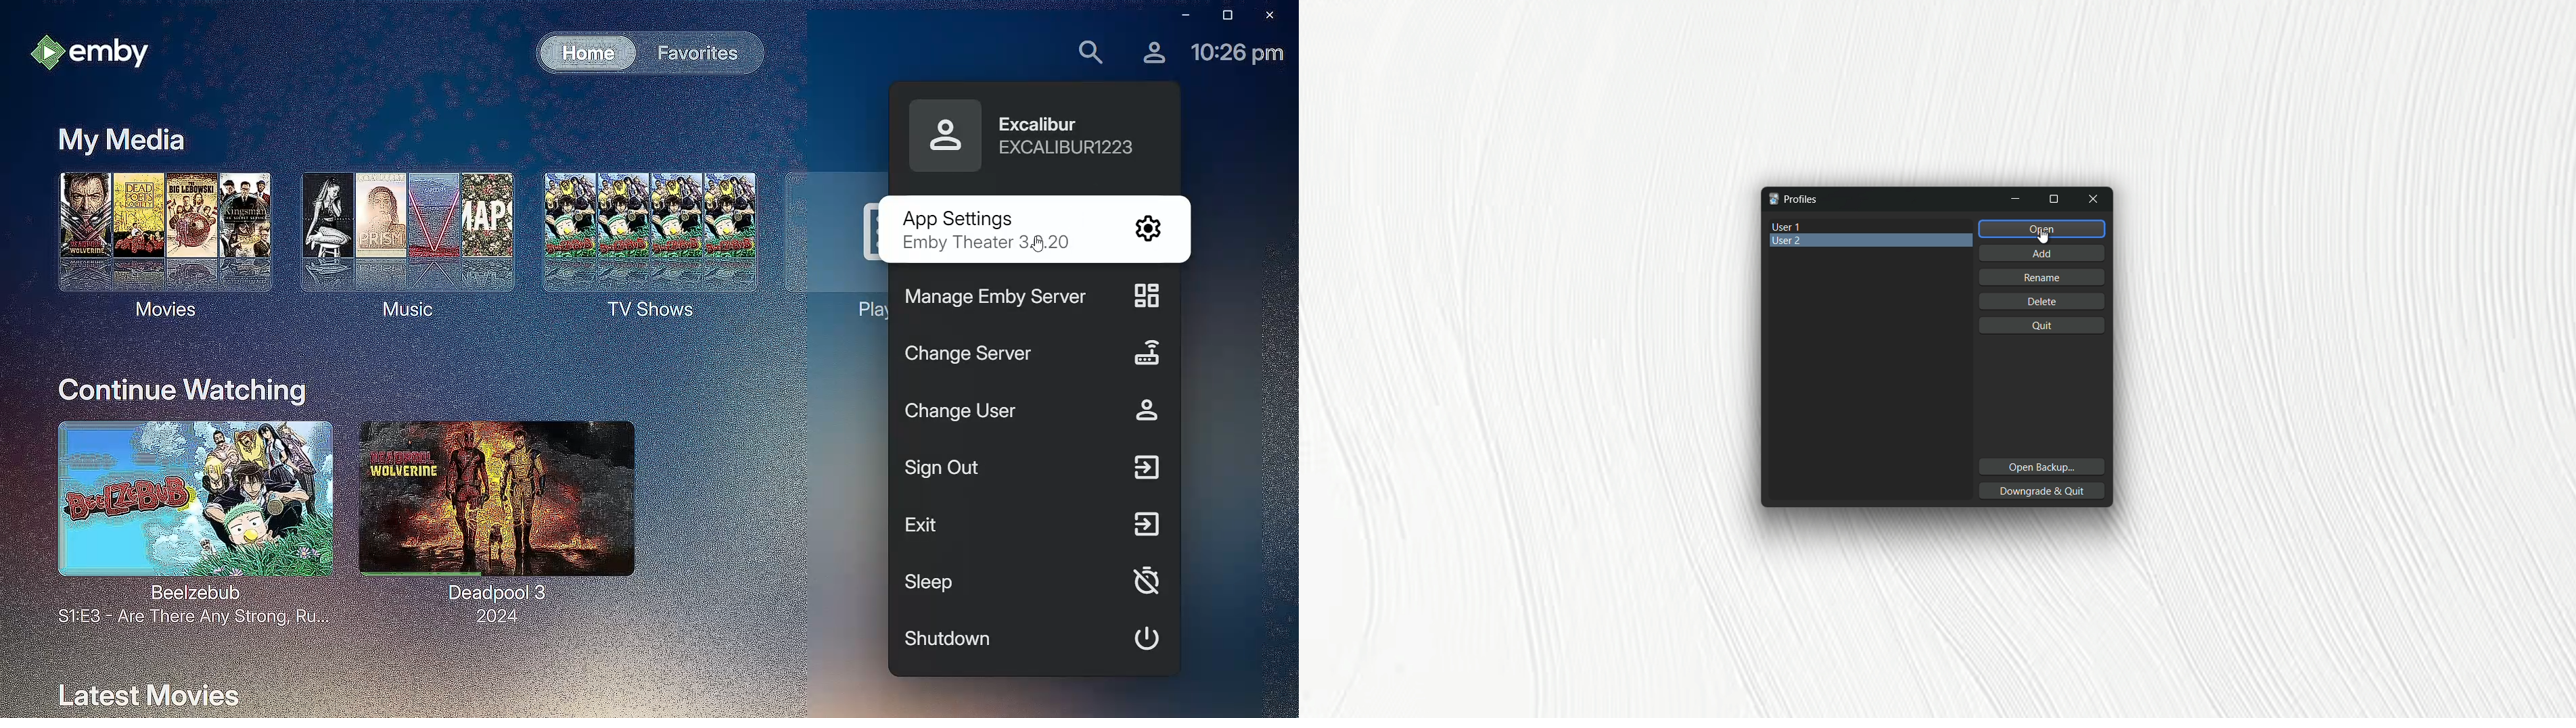 Image resolution: width=2576 pixels, height=728 pixels. What do you see at coordinates (2041, 239) in the screenshot?
I see `cursor` at bounding box center [2041, 239].